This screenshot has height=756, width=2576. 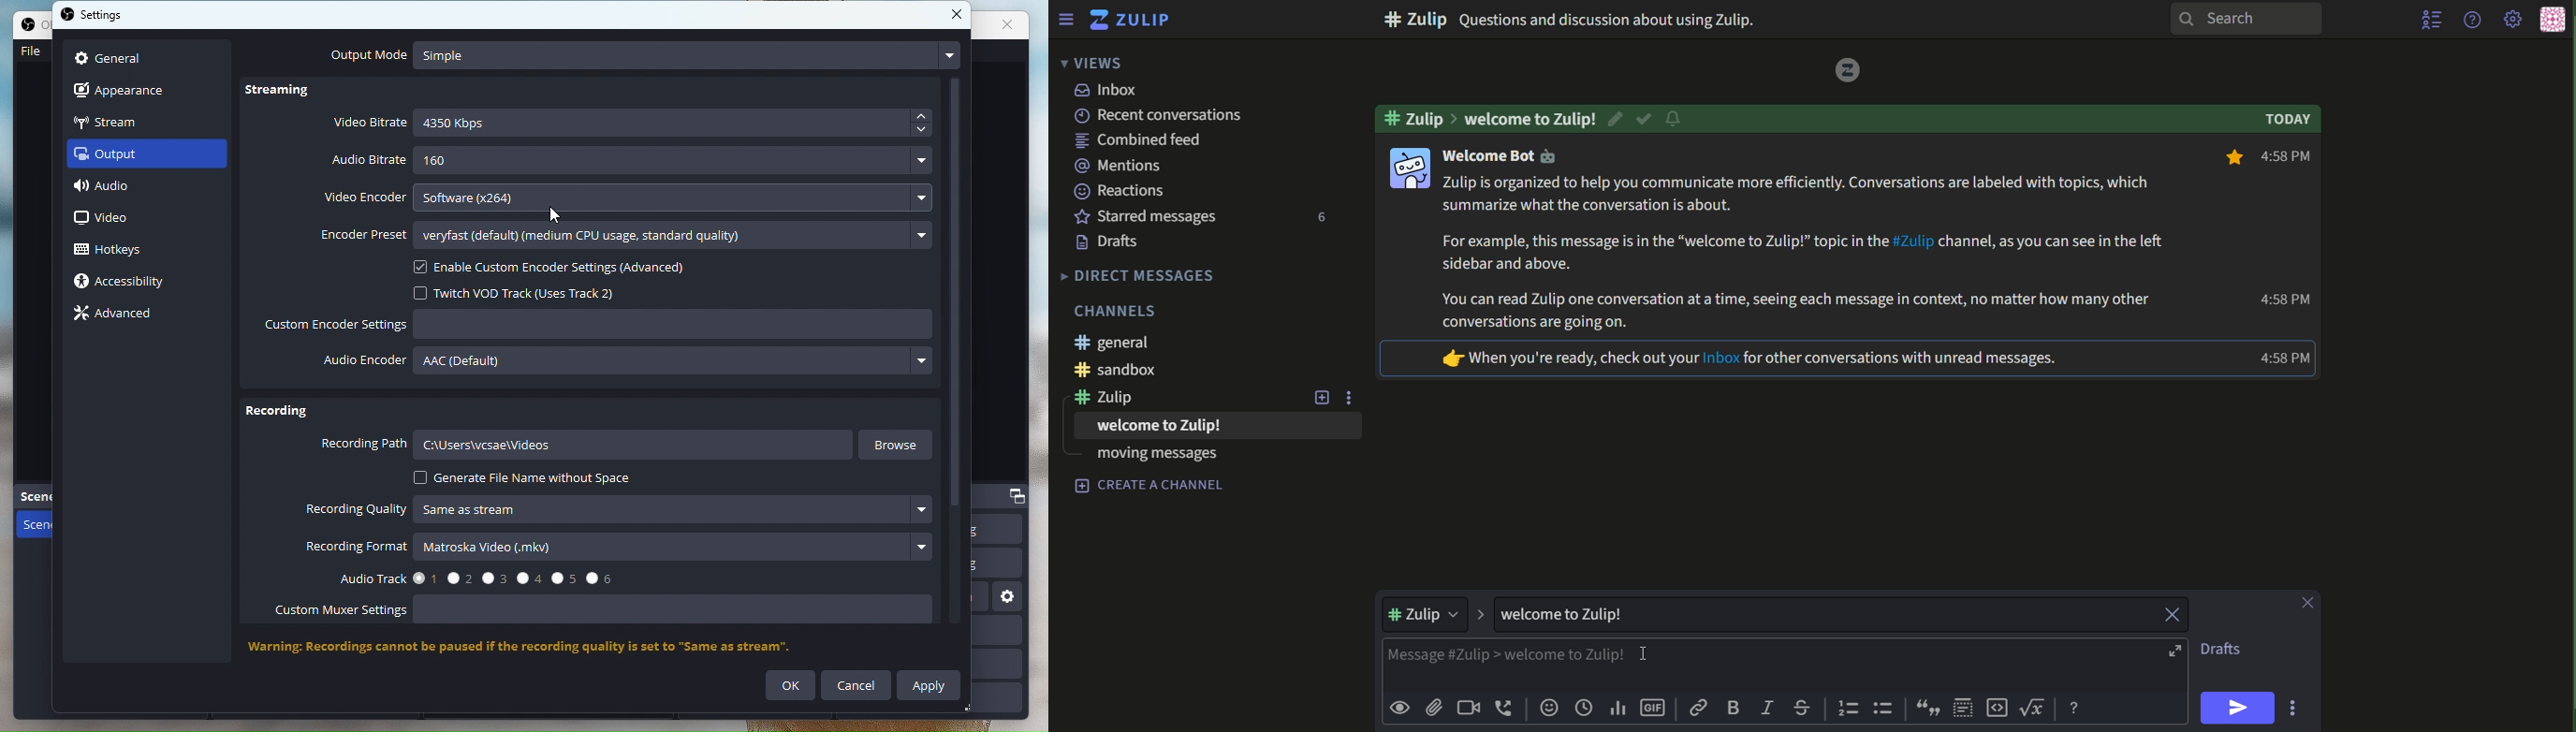 I want to click on text, so click(x=2286, y=301).